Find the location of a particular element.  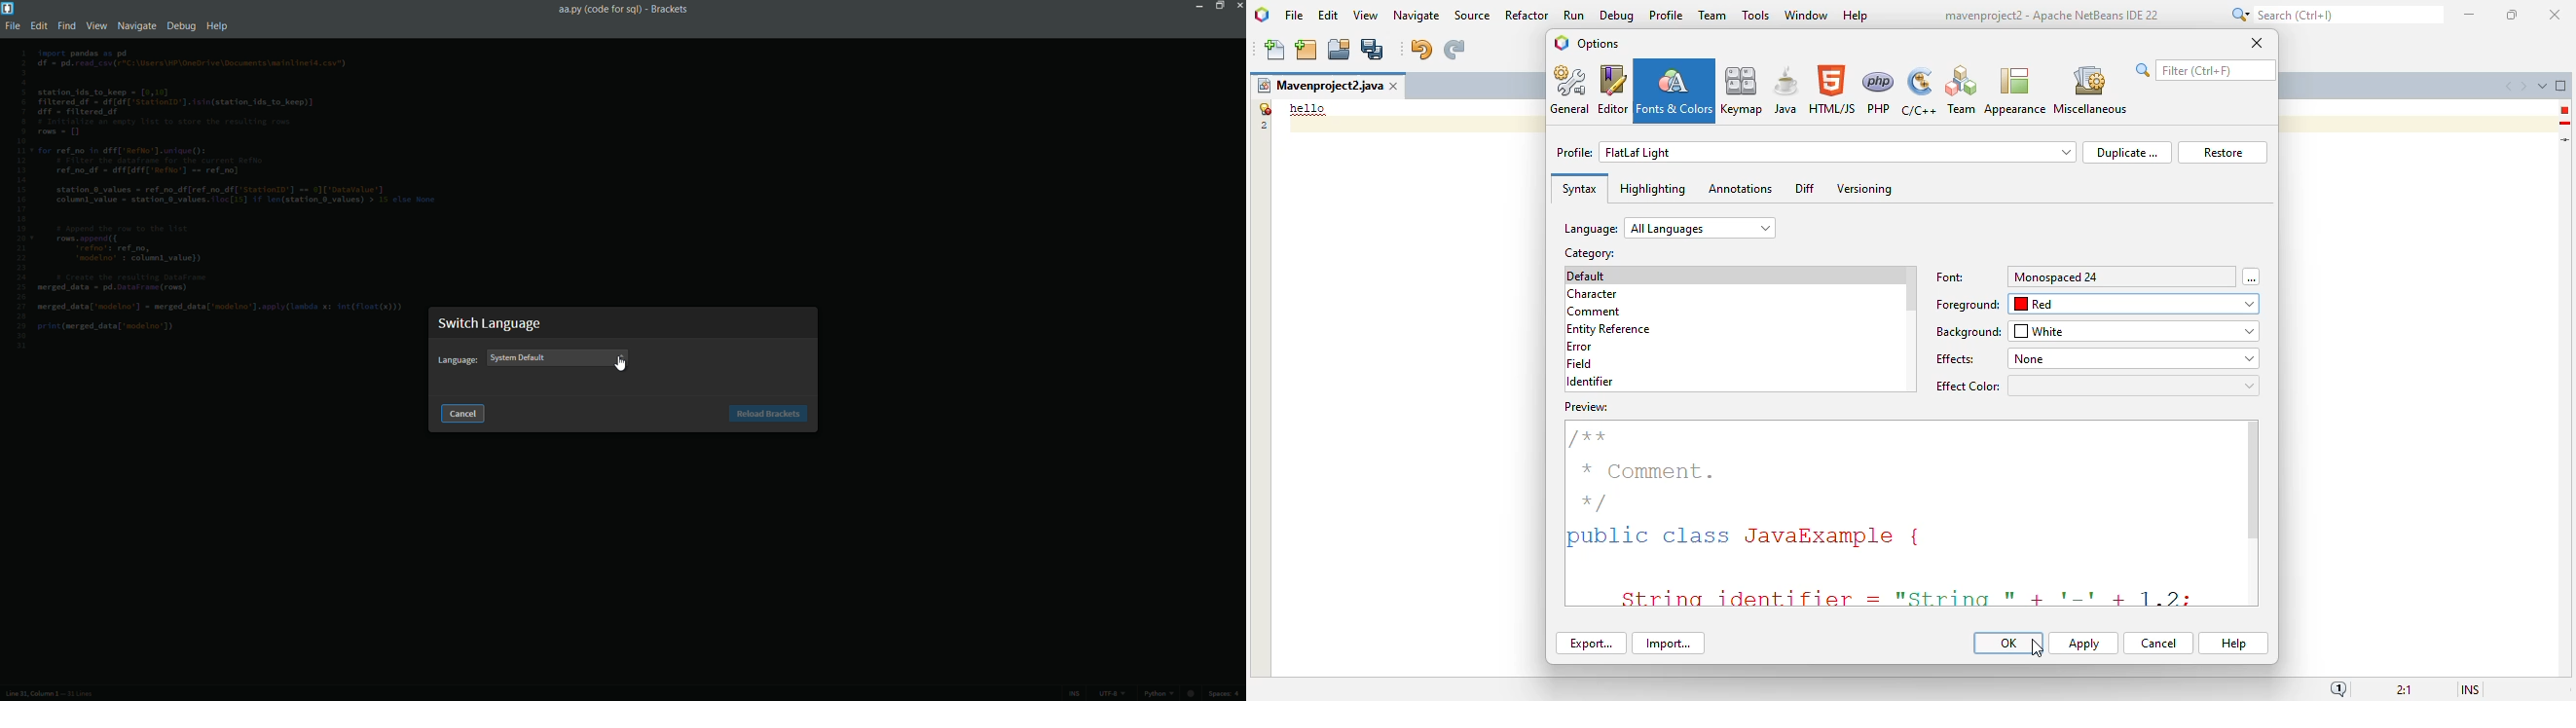

code is located at coordinates (229, 193).